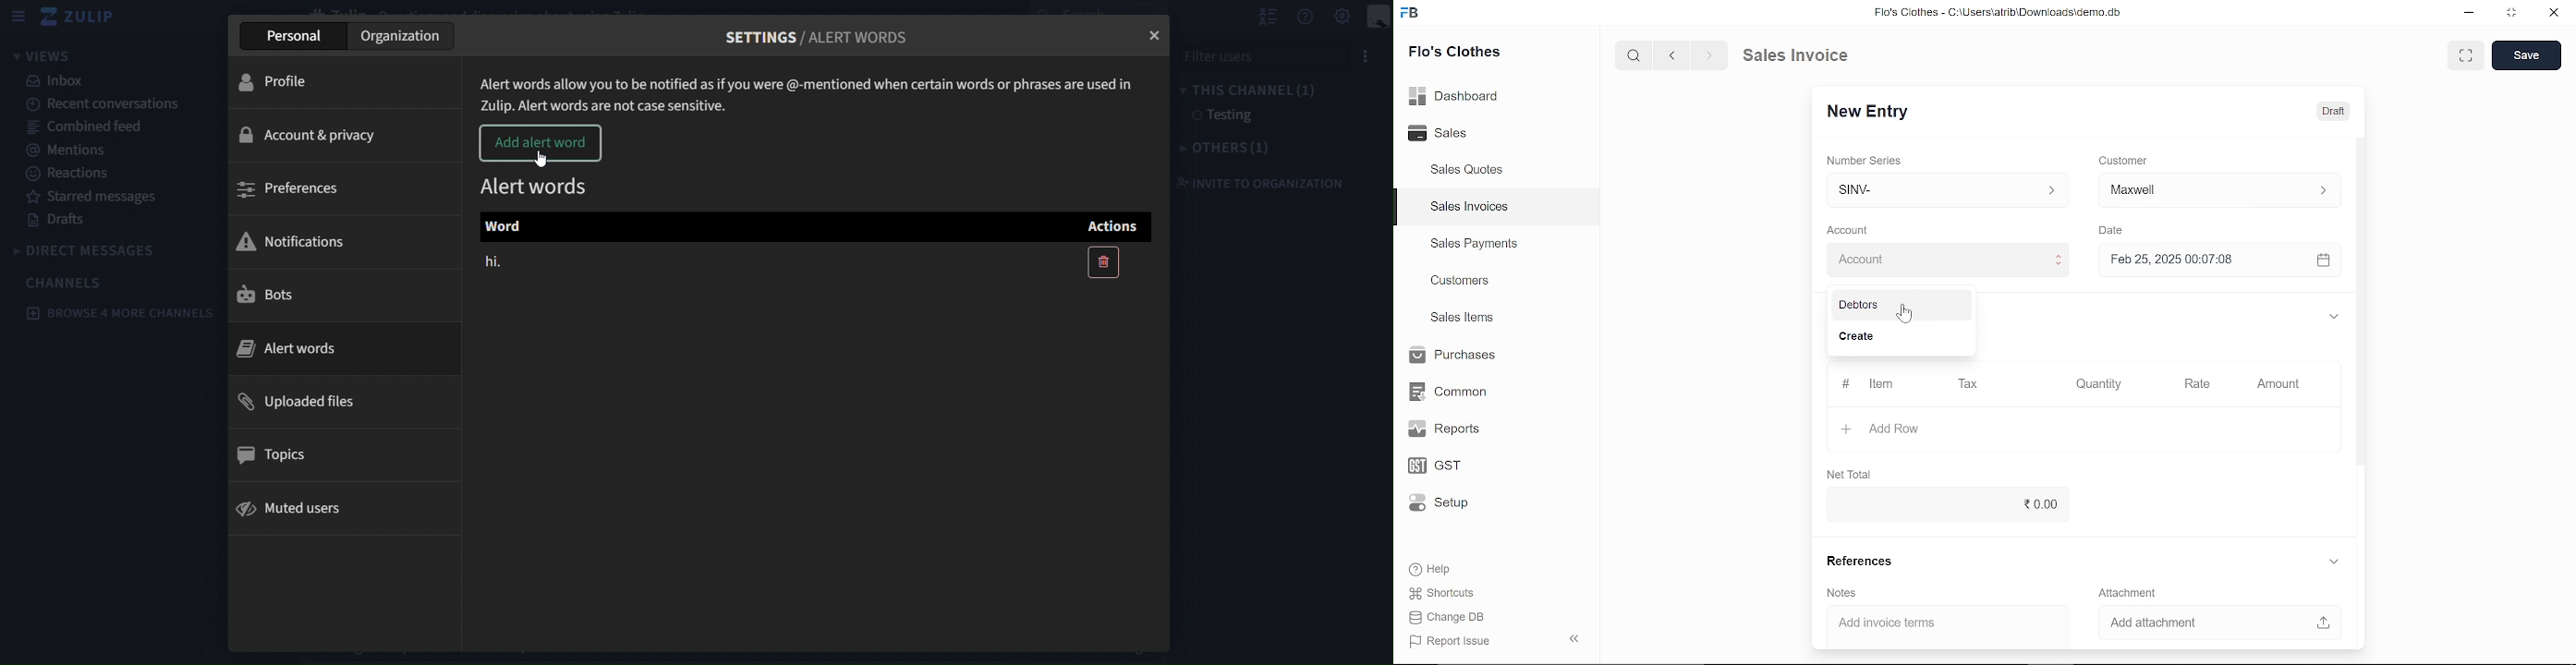 The height and width of the screenshot is (672, 2576). Describe the element at coordinates (1379, 16) in the screenshot. I see `personal menu` at that location.